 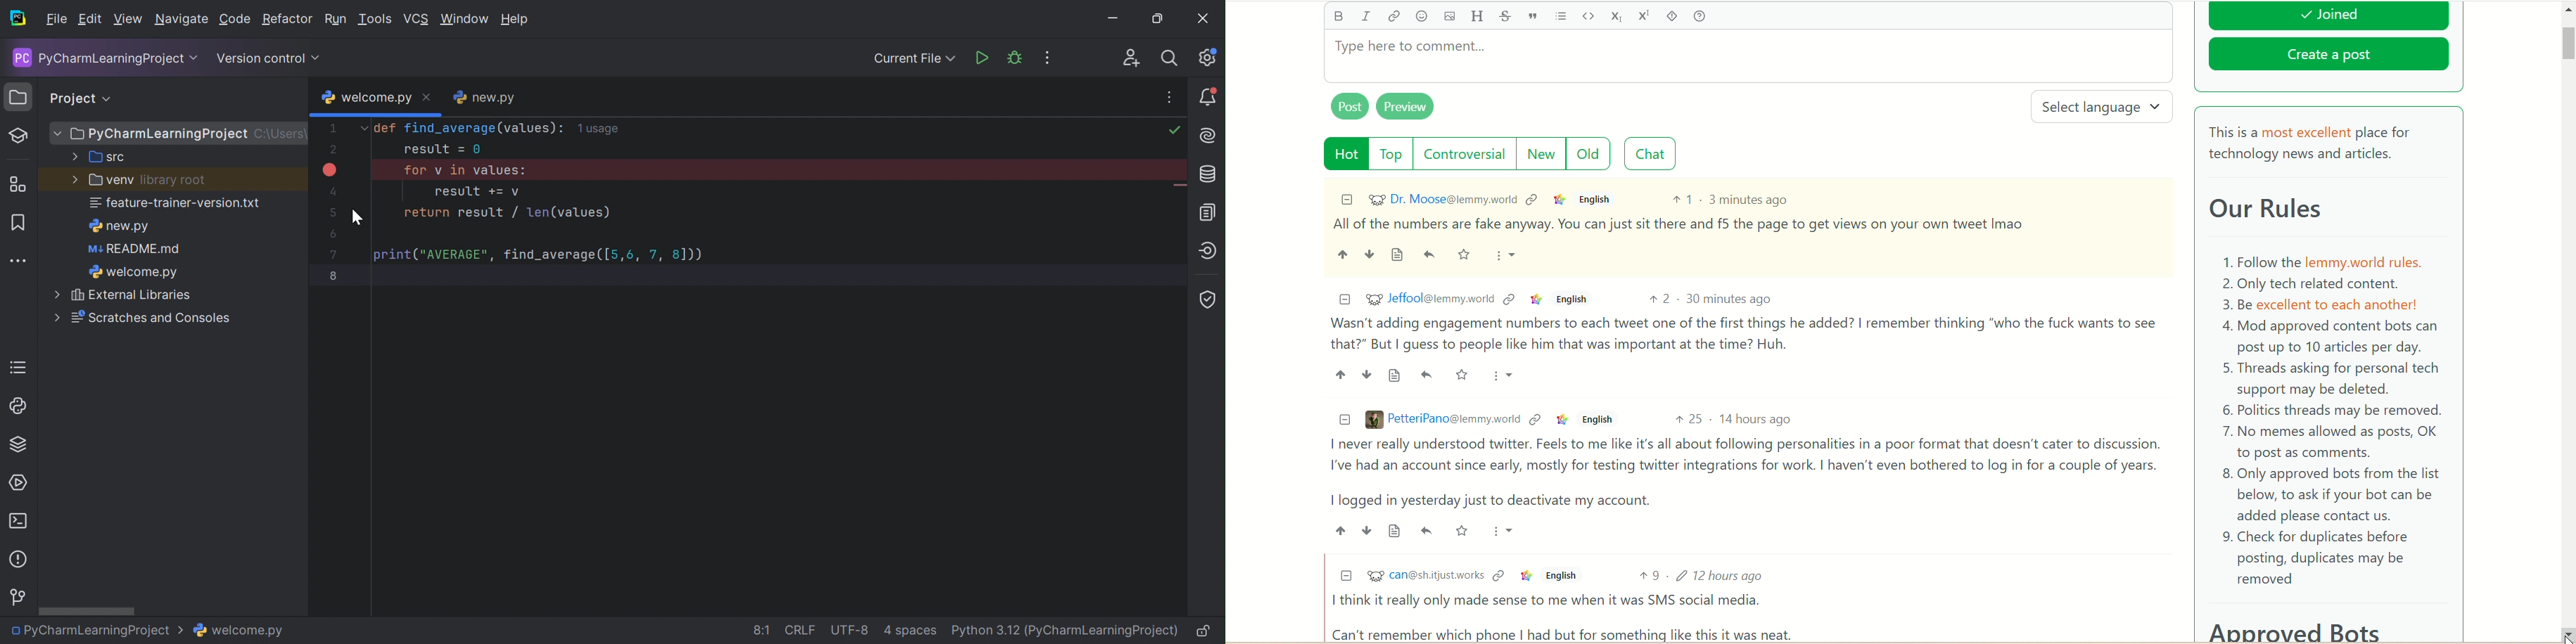 What do you see at coordinates (1536, 300) in the screenshot?
I see `Link` at bounding box center [1536, 300].